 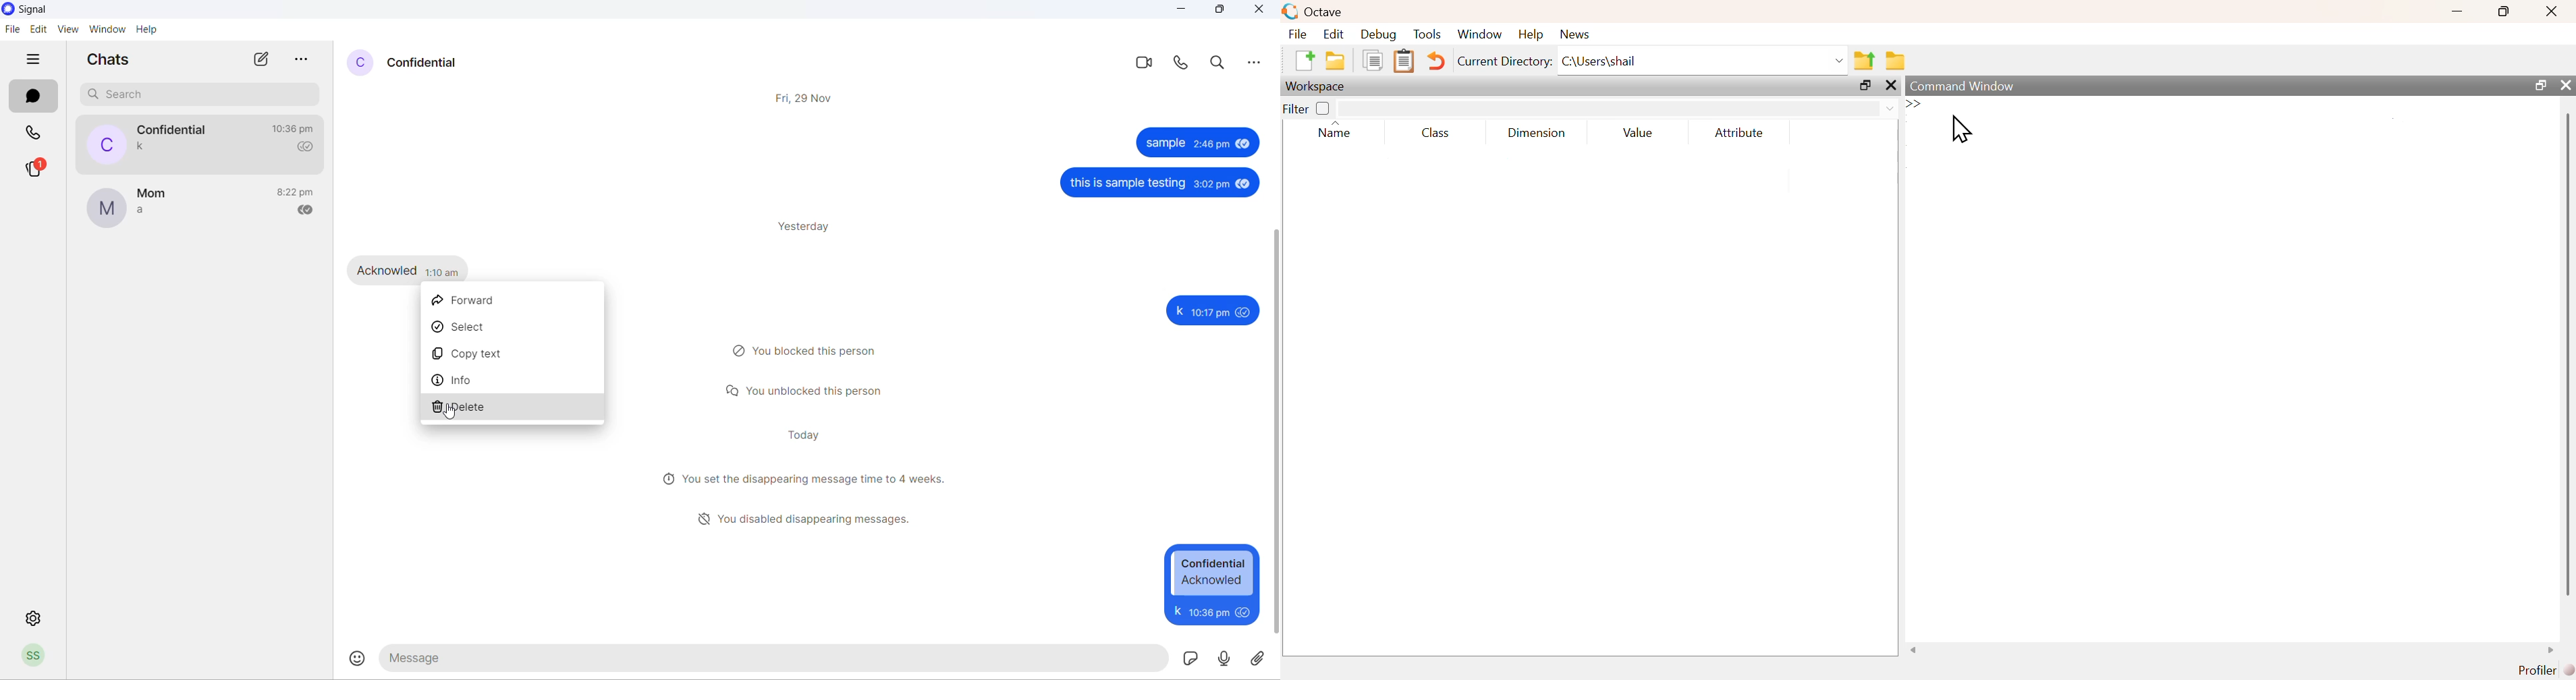 What do you see at coordinates (1308, 109) in the screenshot?
I see `Filter` at bounding box center [1308, 109].